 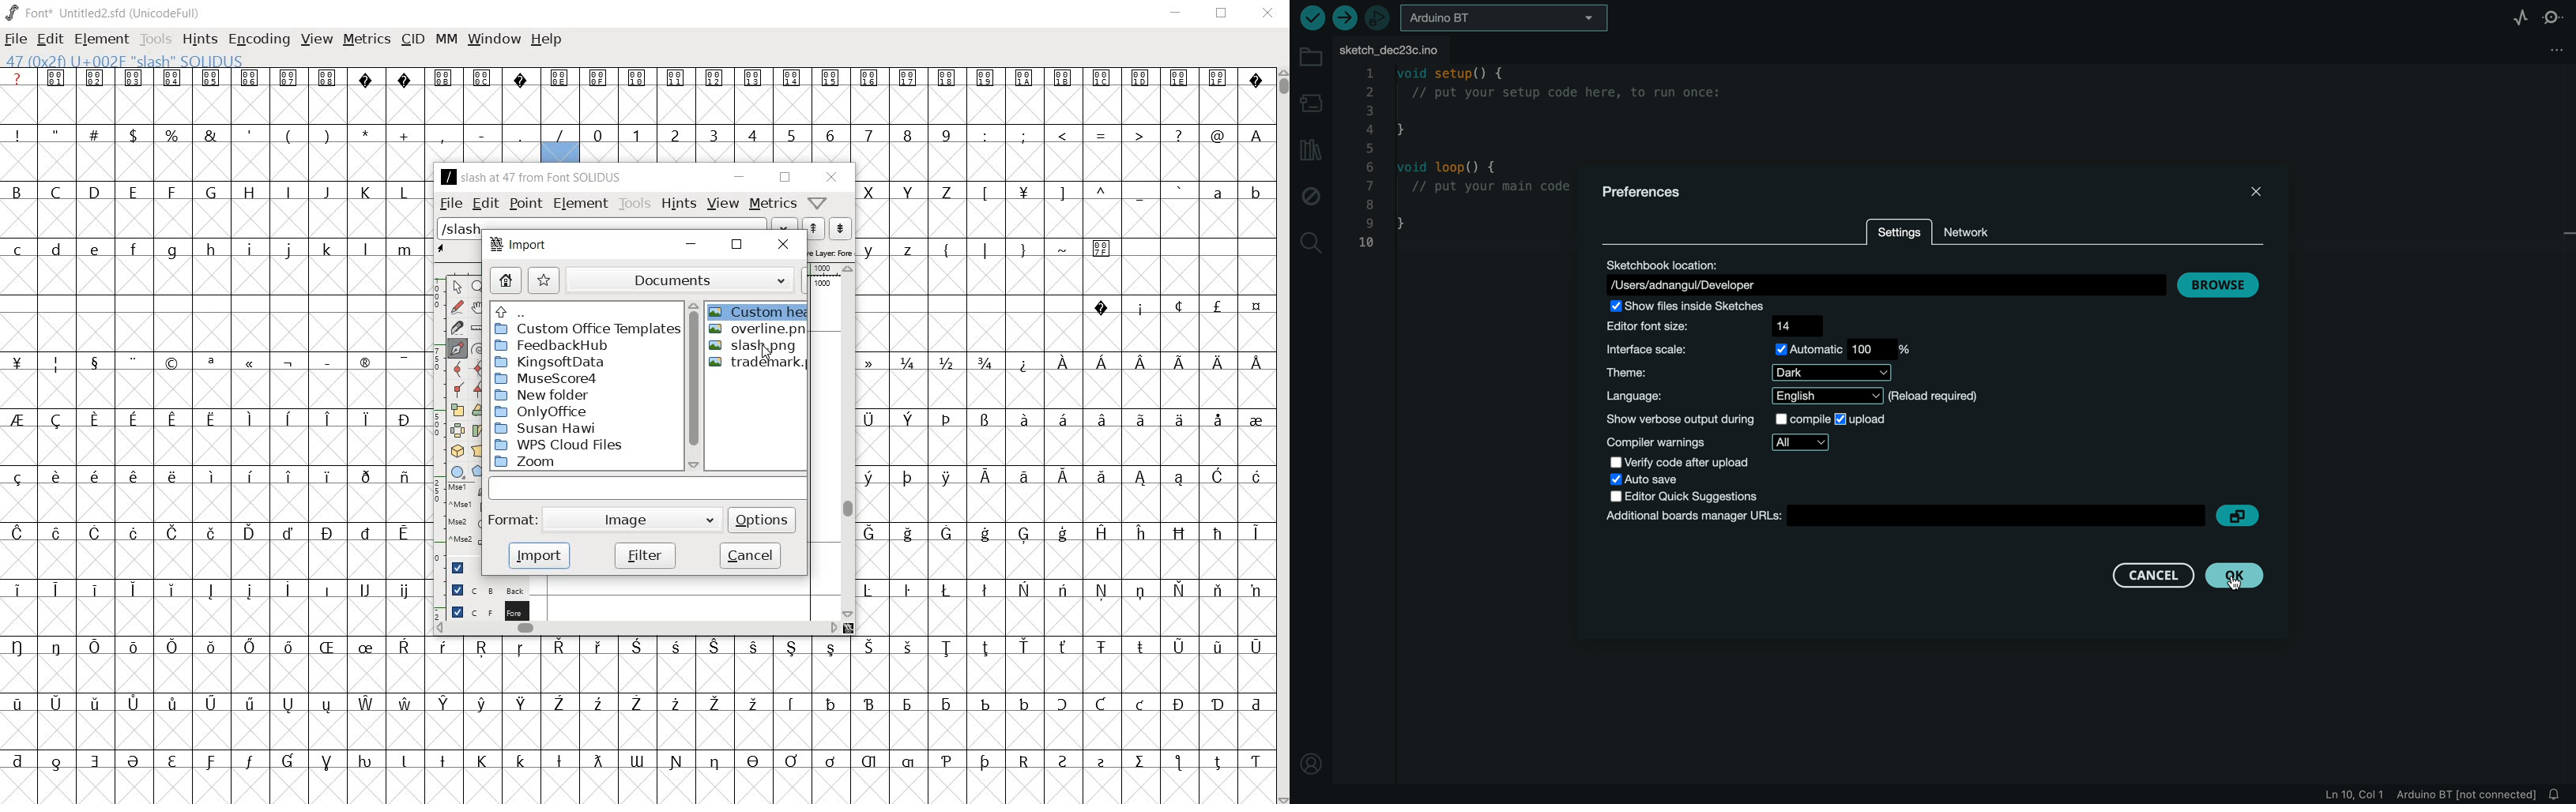 What do you see at coordinates (785, 178) in the screenshot?
I see `restore` at bounding box center [785, 178].